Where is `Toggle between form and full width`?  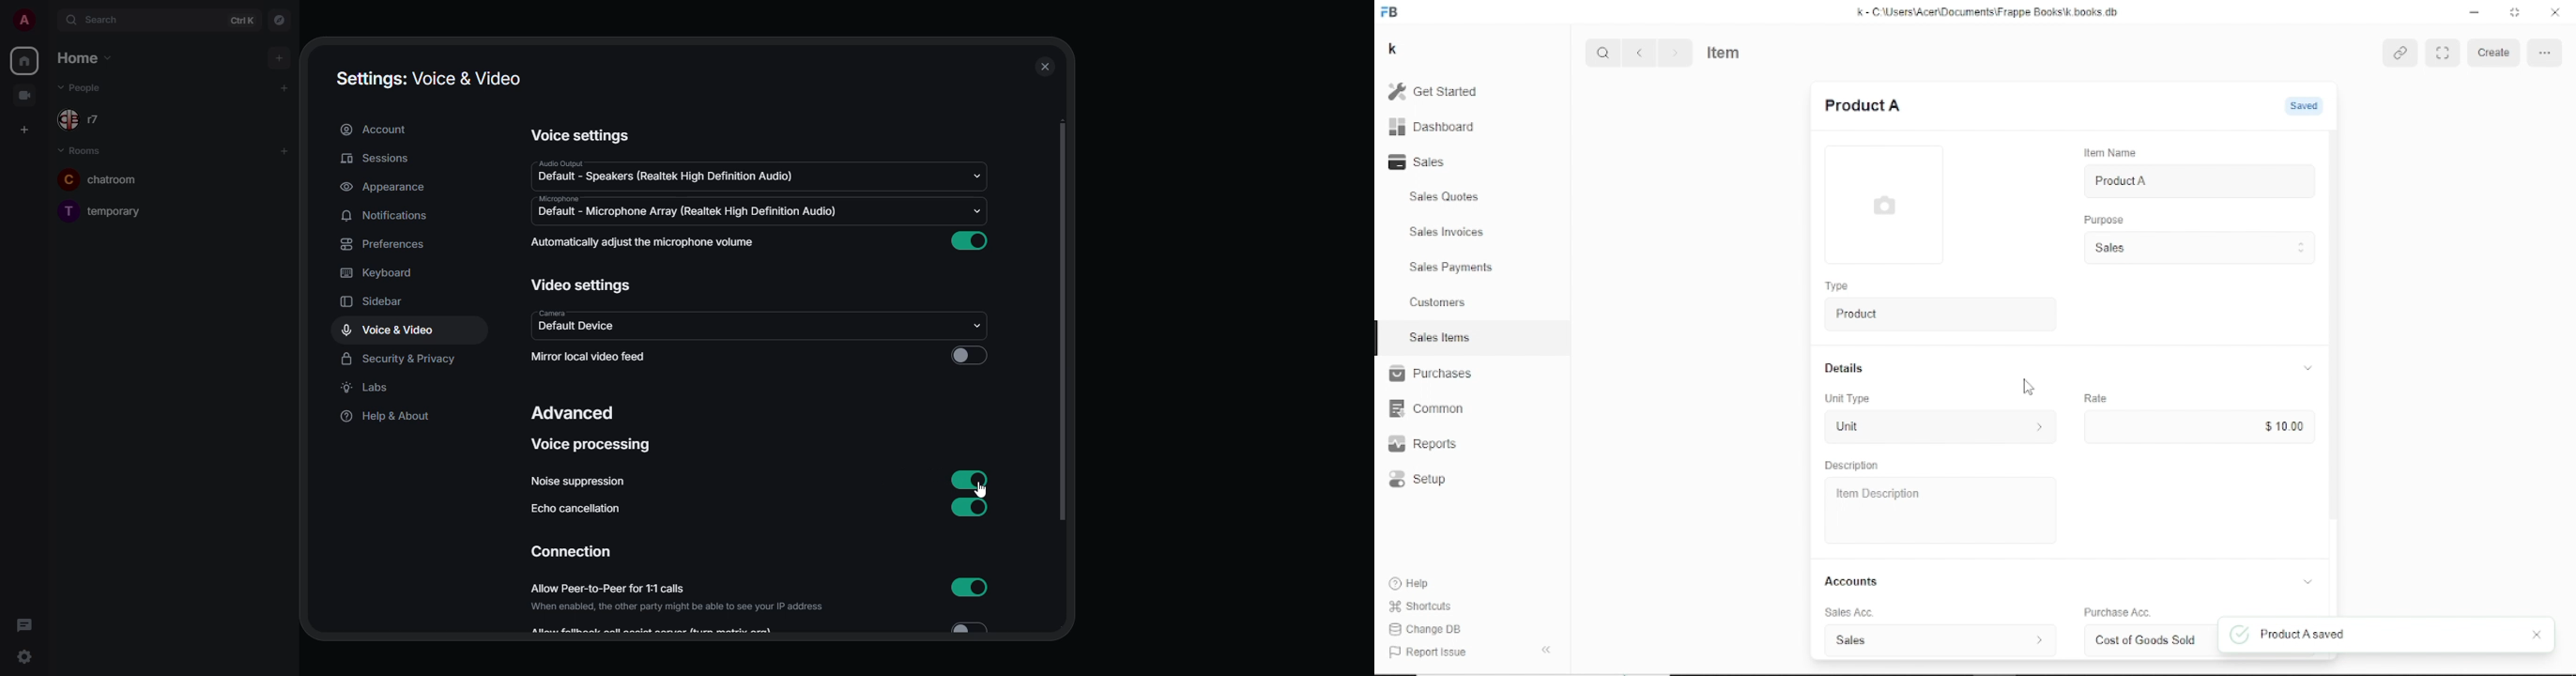
Toggle between form and full width is located at coordinates (2515, 11).